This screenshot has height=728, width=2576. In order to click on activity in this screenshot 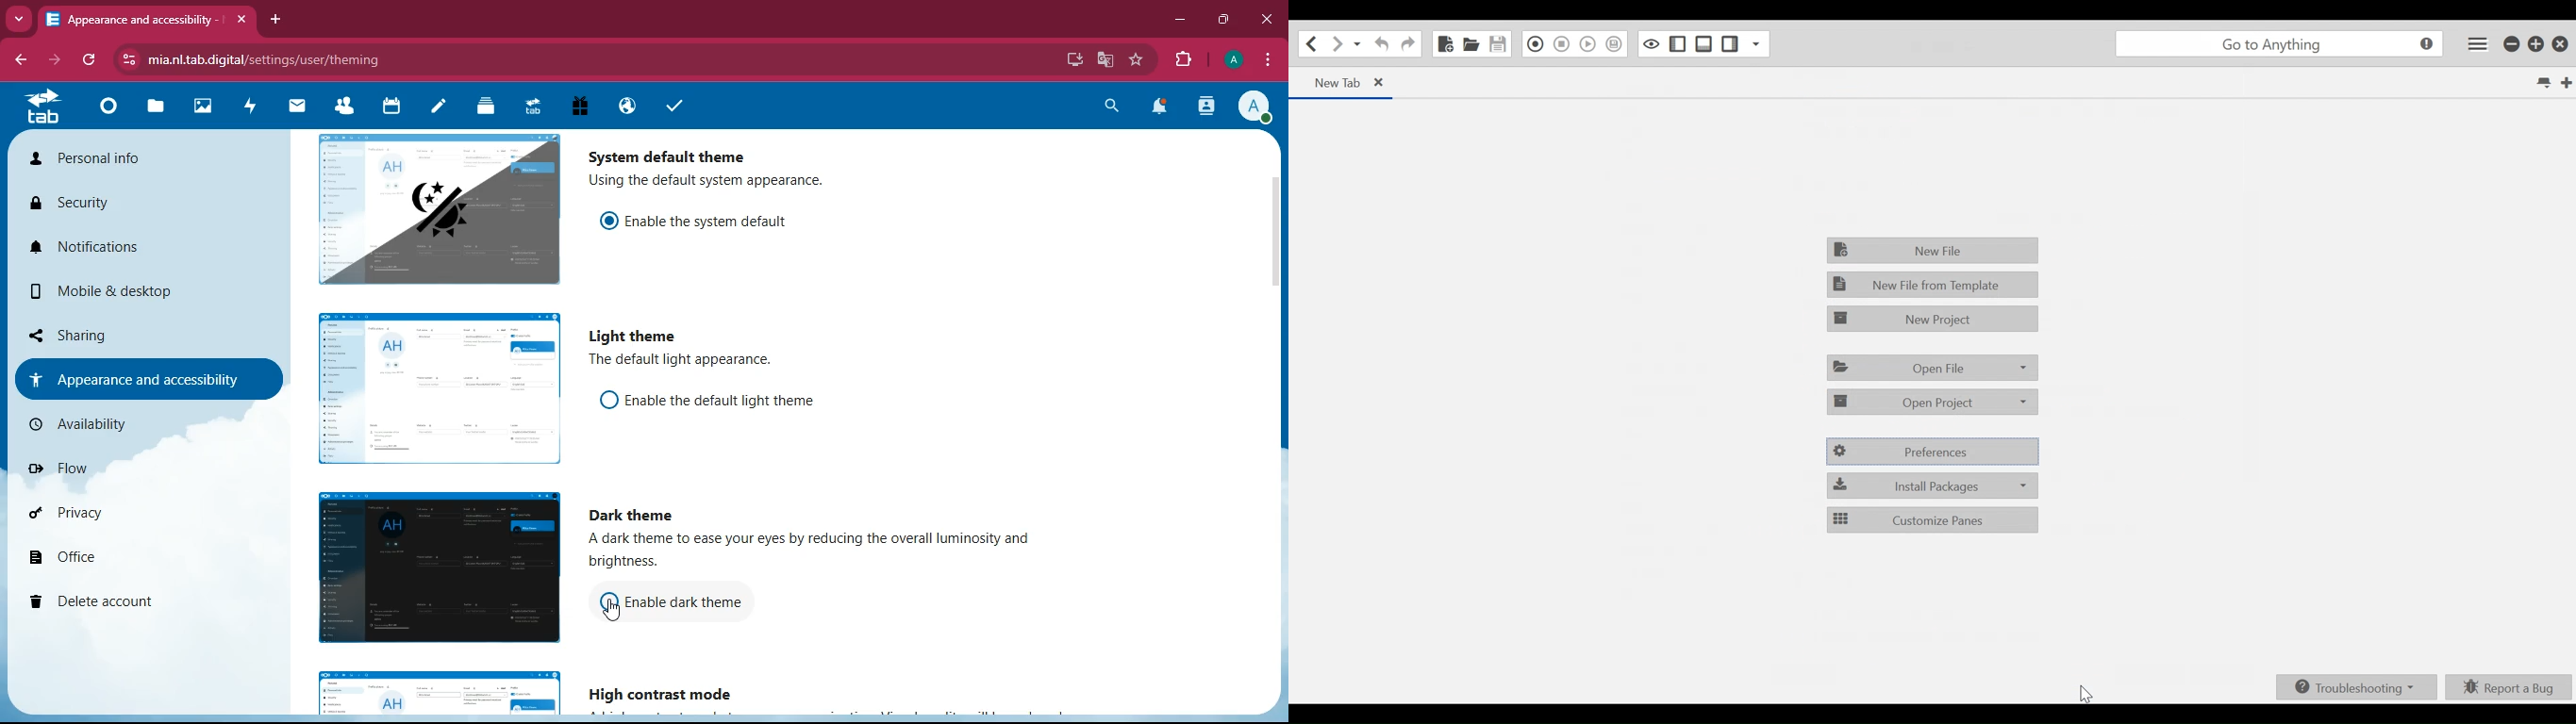, I will do `click(1205, 107)`.